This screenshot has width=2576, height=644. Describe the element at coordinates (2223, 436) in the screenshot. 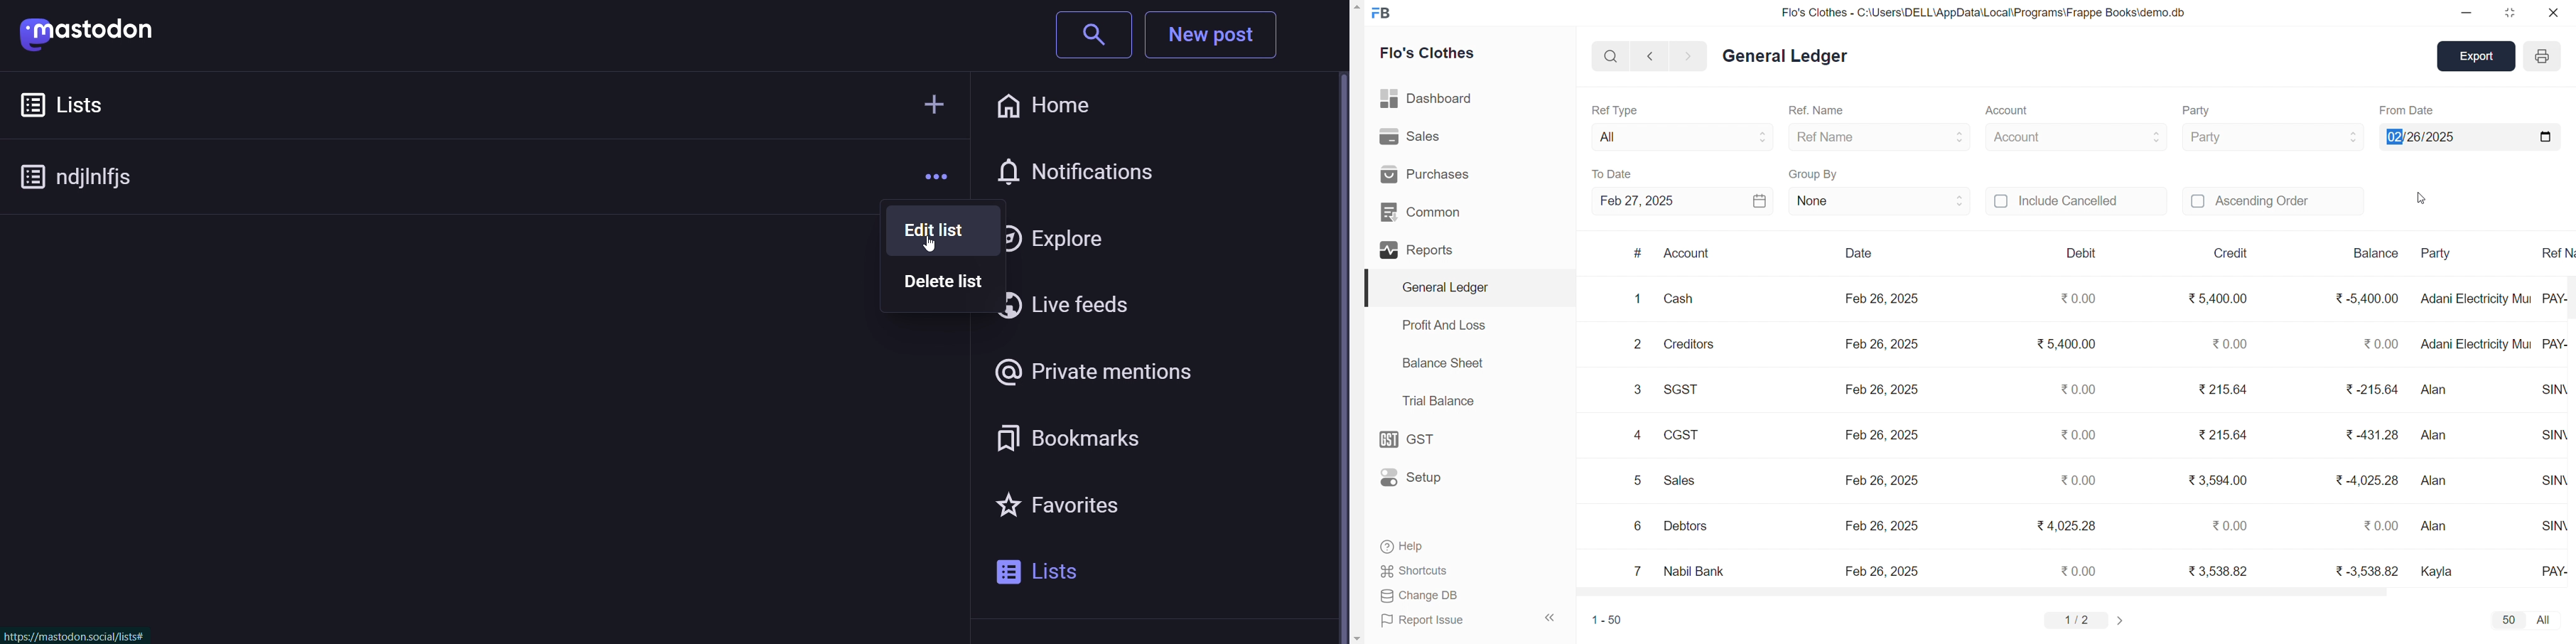

I see `₹ 215.64` at that location.